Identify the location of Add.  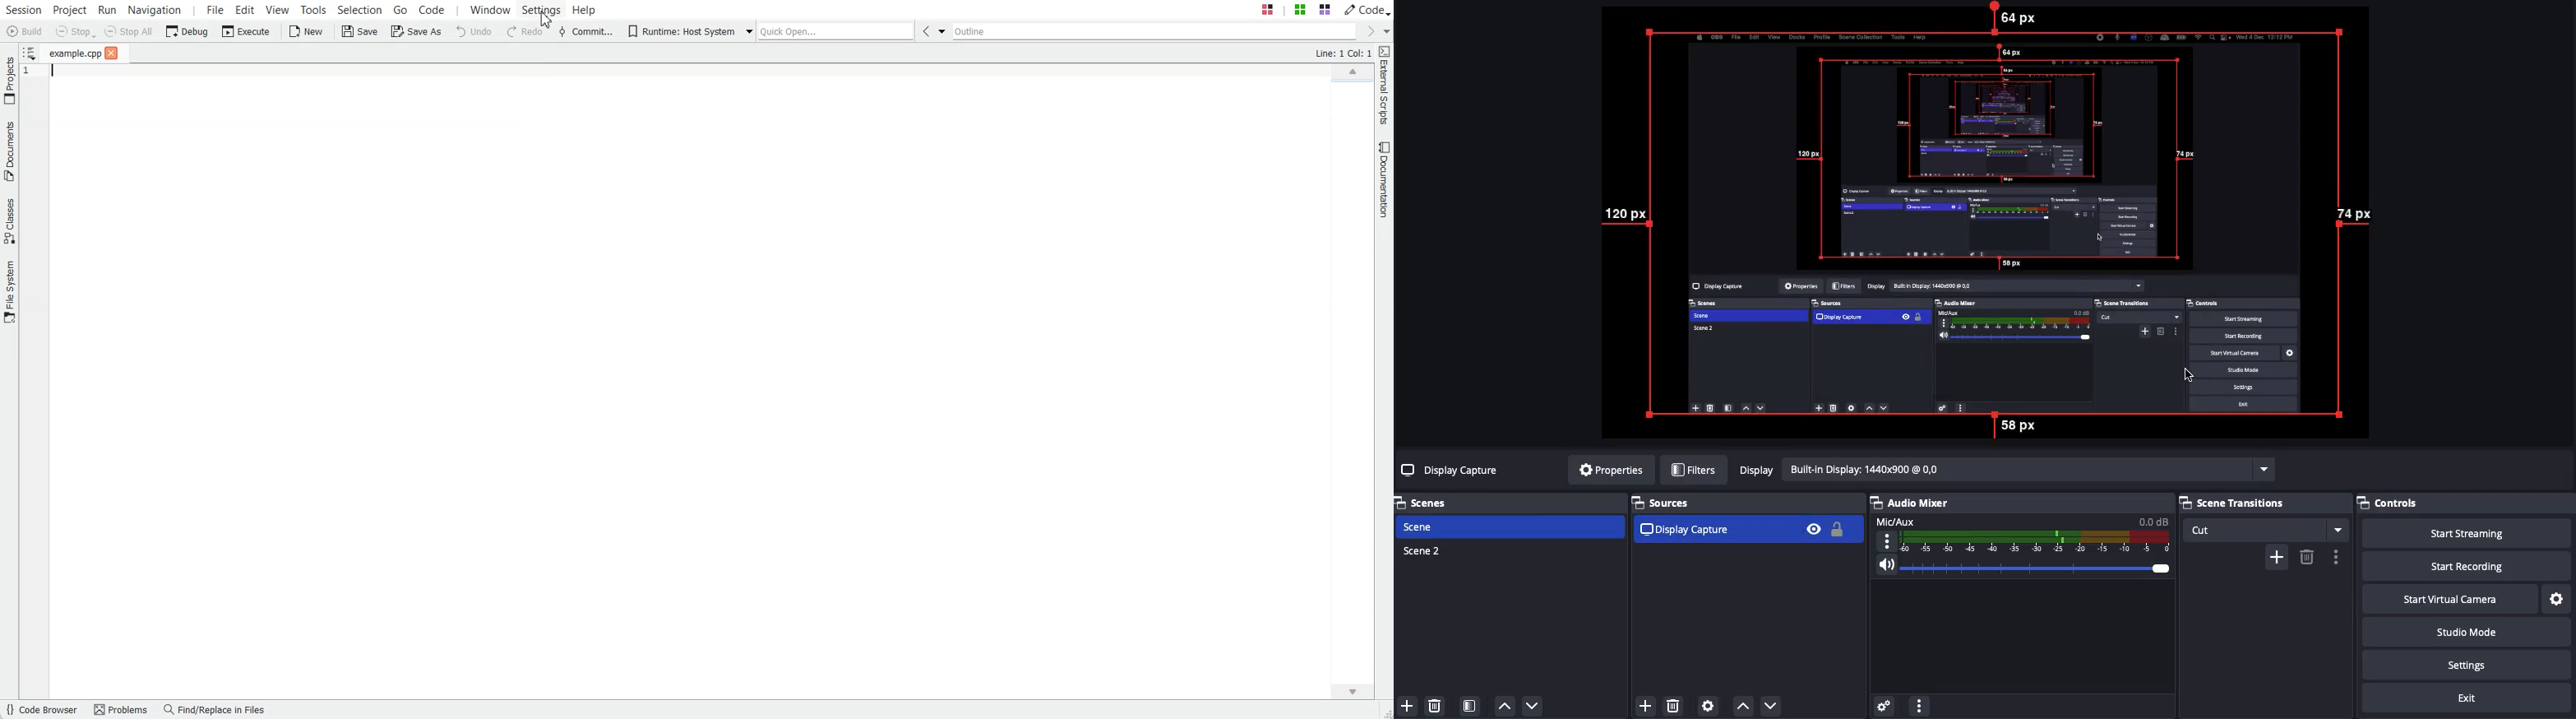
(1645, 704).